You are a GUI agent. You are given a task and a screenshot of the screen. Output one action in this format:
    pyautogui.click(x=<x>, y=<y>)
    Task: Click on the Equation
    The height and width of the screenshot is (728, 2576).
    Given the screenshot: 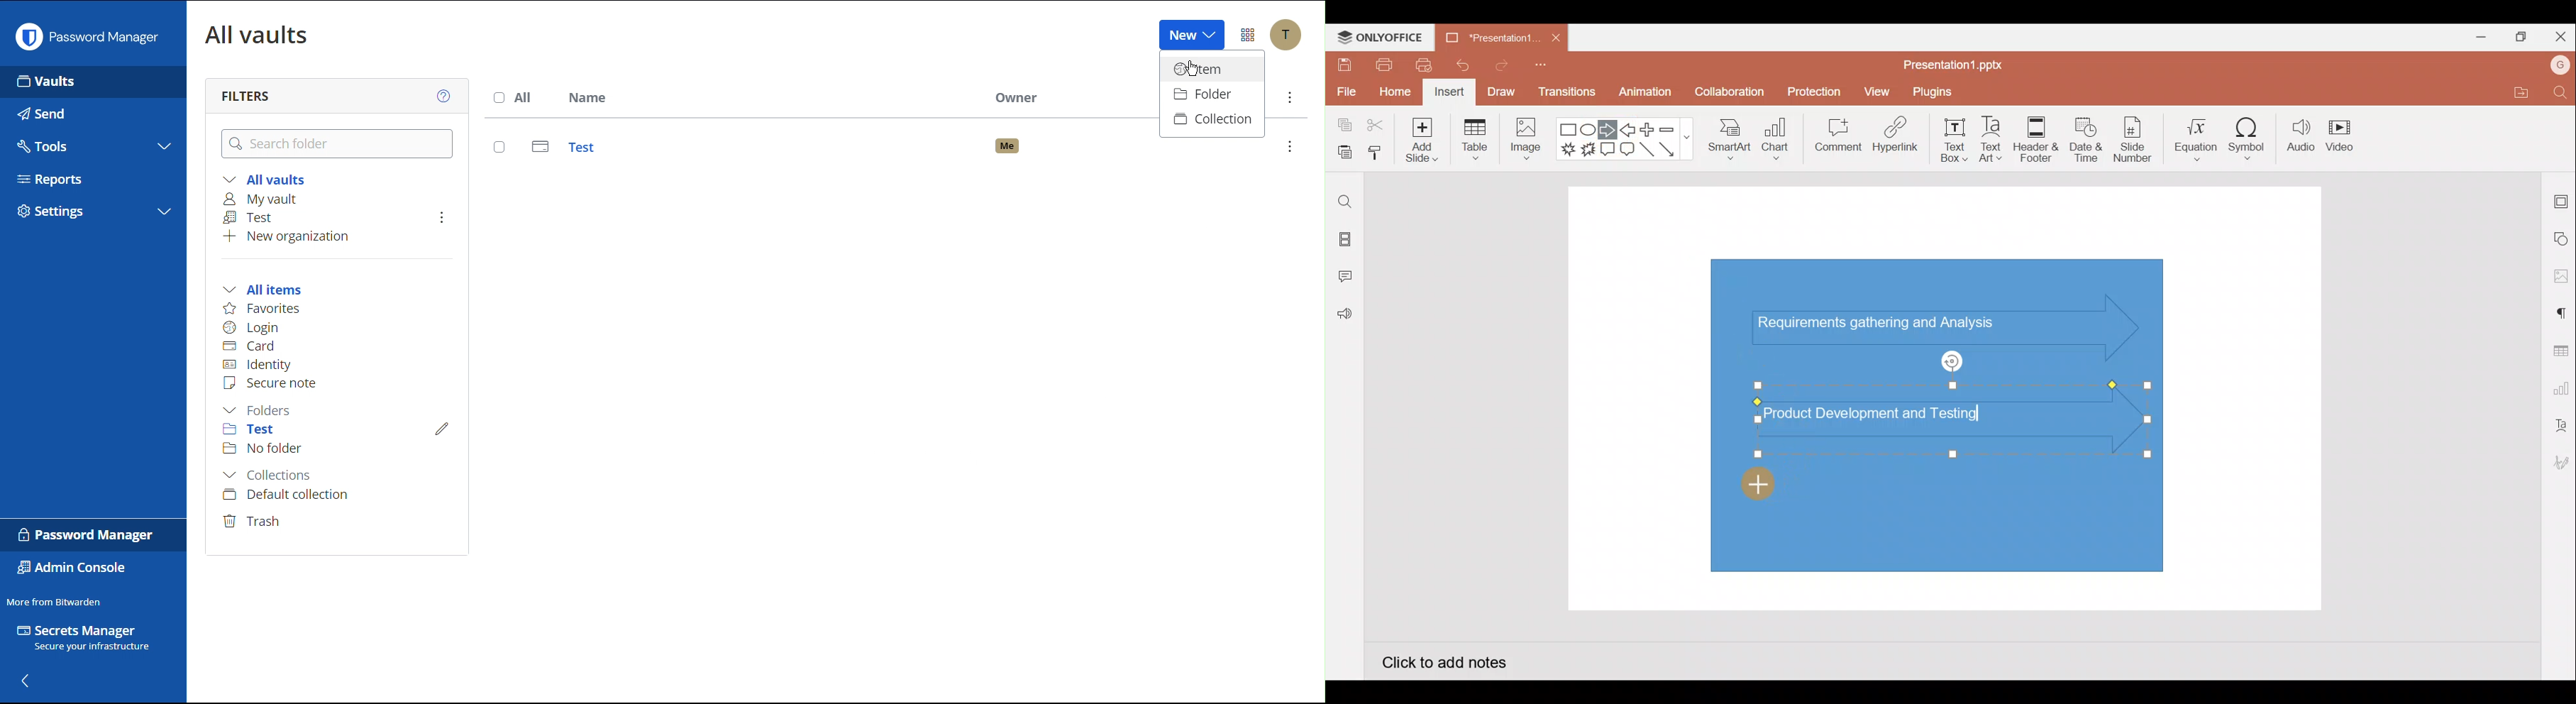 What is the action you would take?
    pyautogui.click(x=2198, y=135)
    